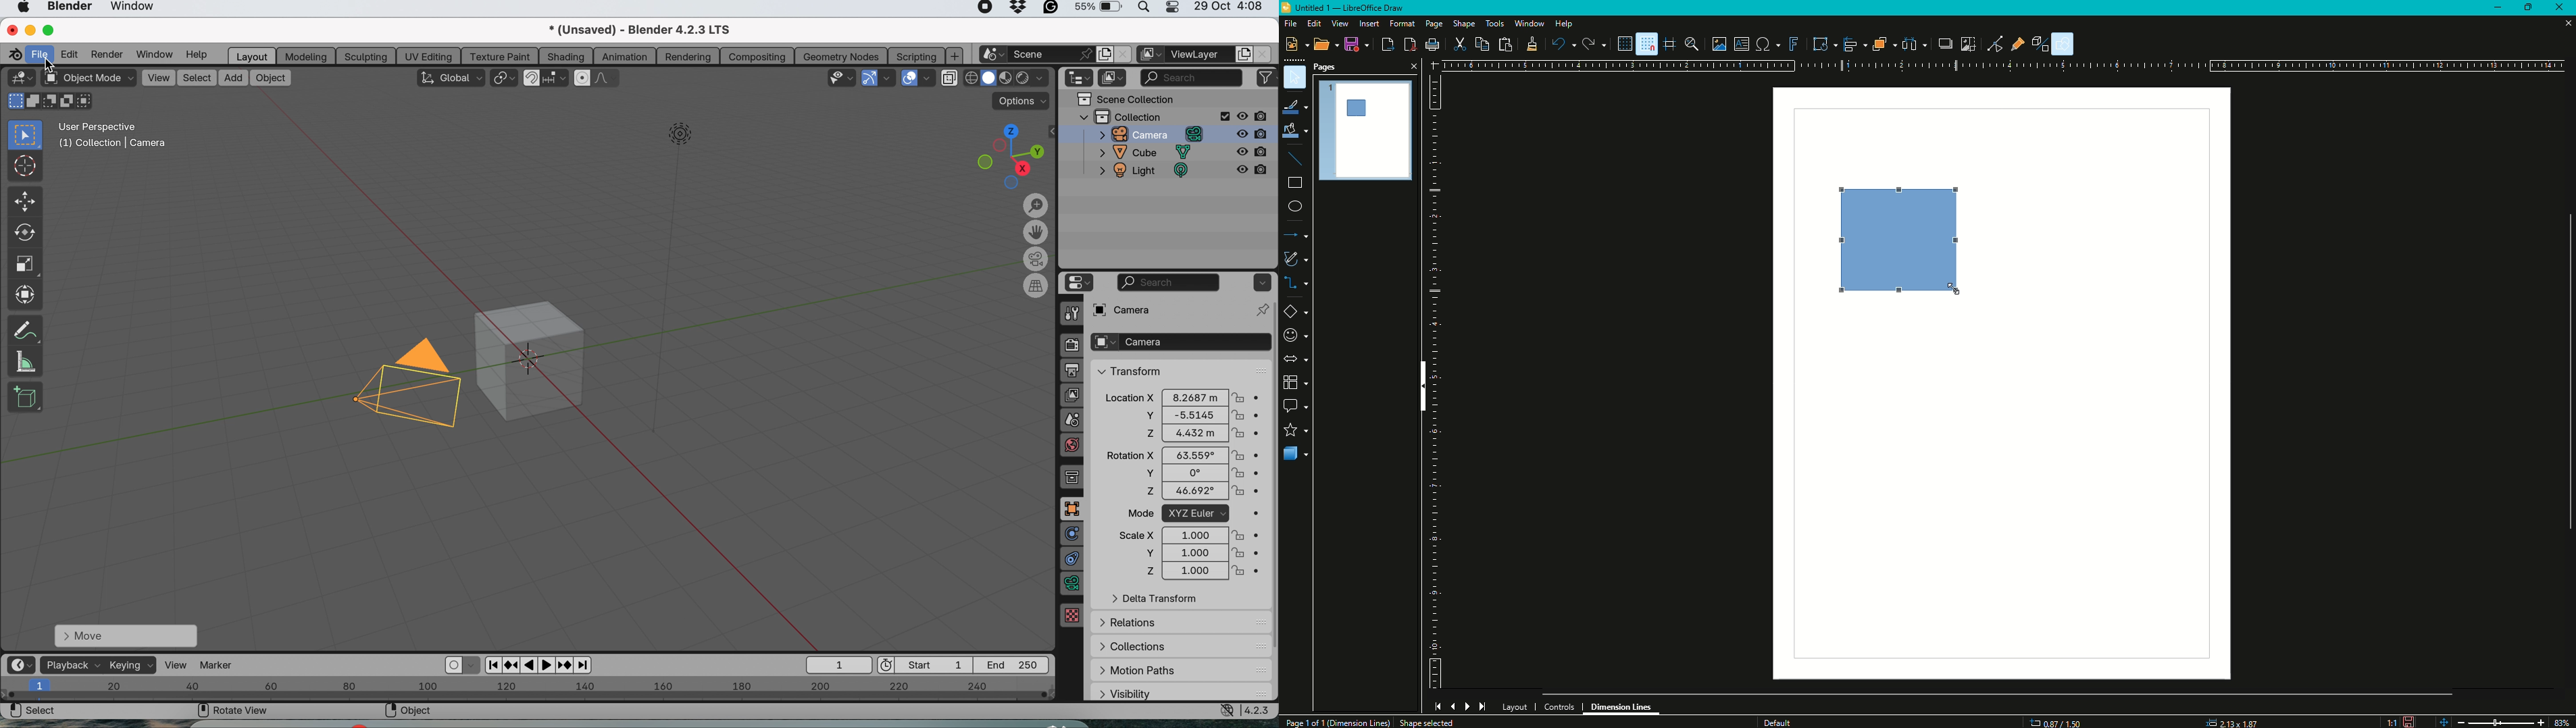 The width and height of the screenshot is (2576, 728). What do you see at coordinates (2497, 8) in the screenshot?
I see `Minimize` at bounding box center [2497, 8].